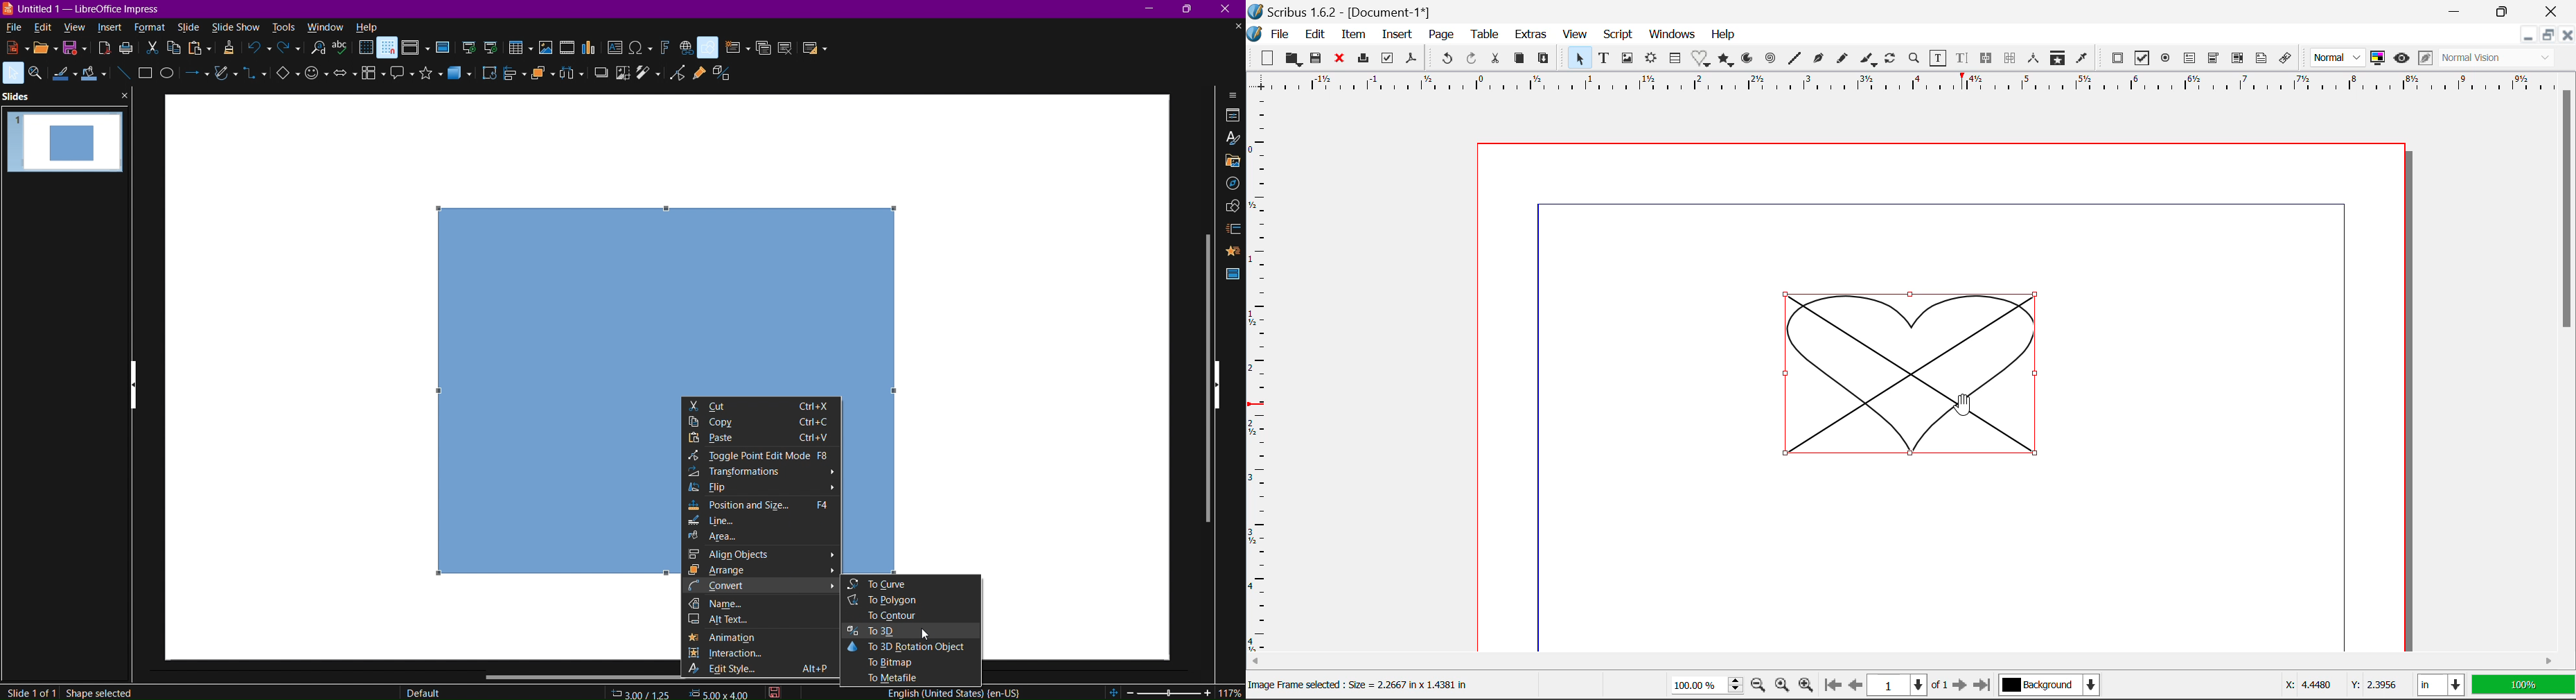 This screenshot has height=700, width=2576. What do you see at coordinates (1984, 685) in the screenshot?
I see `Last Page` at bounding box center [1984, 685].